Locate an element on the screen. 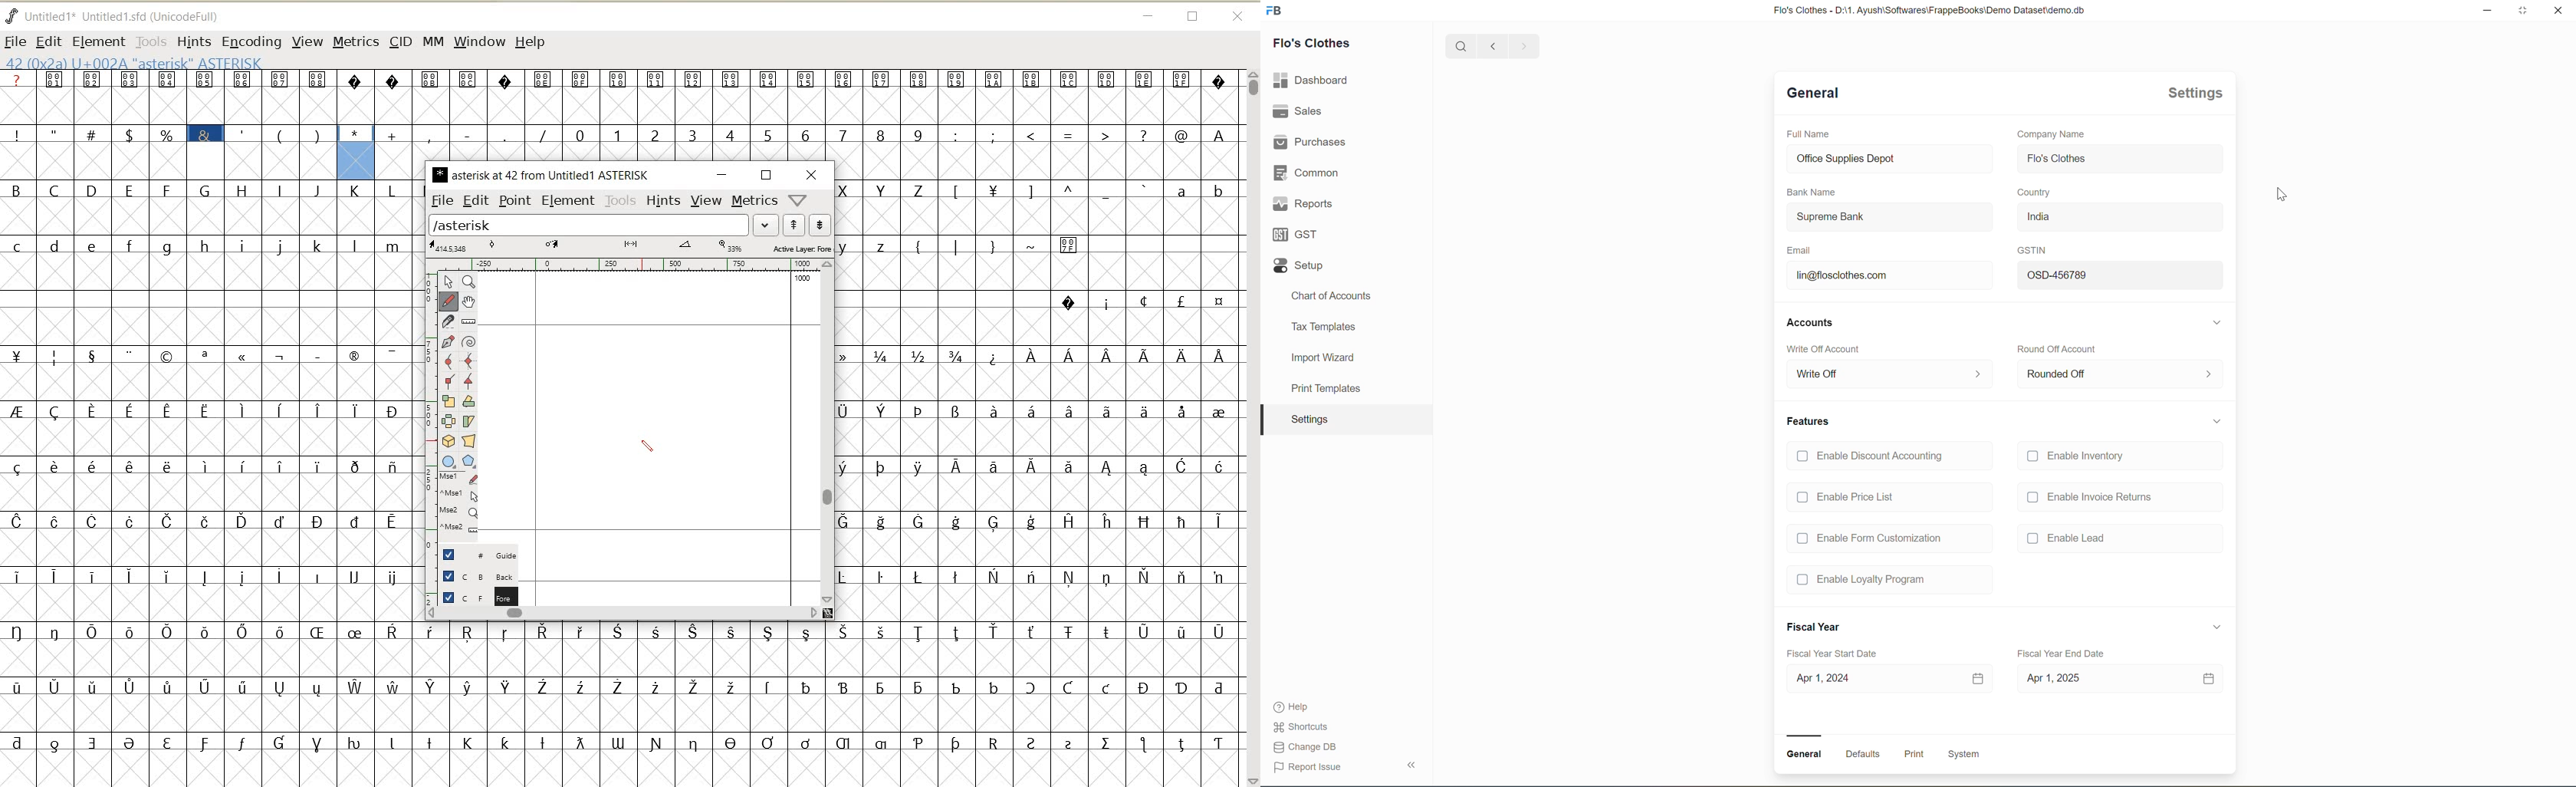 This screenshot has width=2576, height=812. SCROLLBAR is located at coordinates (829, 433).